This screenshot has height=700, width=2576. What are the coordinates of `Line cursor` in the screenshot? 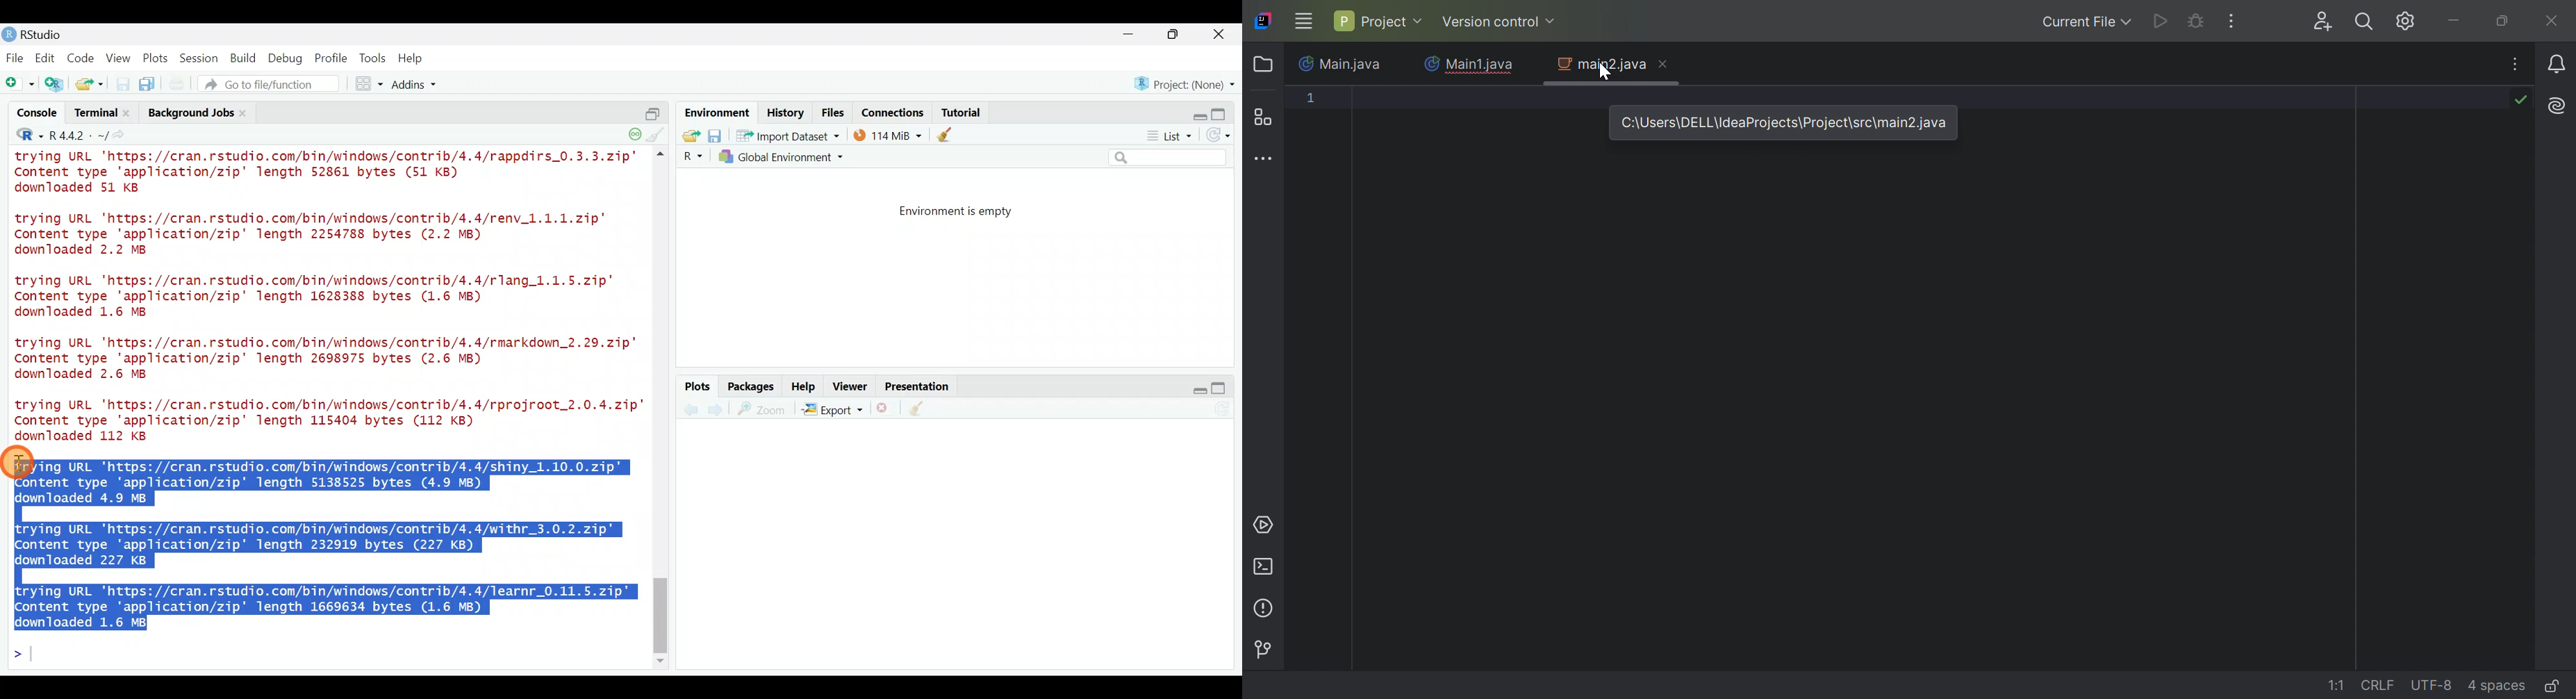 It's located at (23, 656).